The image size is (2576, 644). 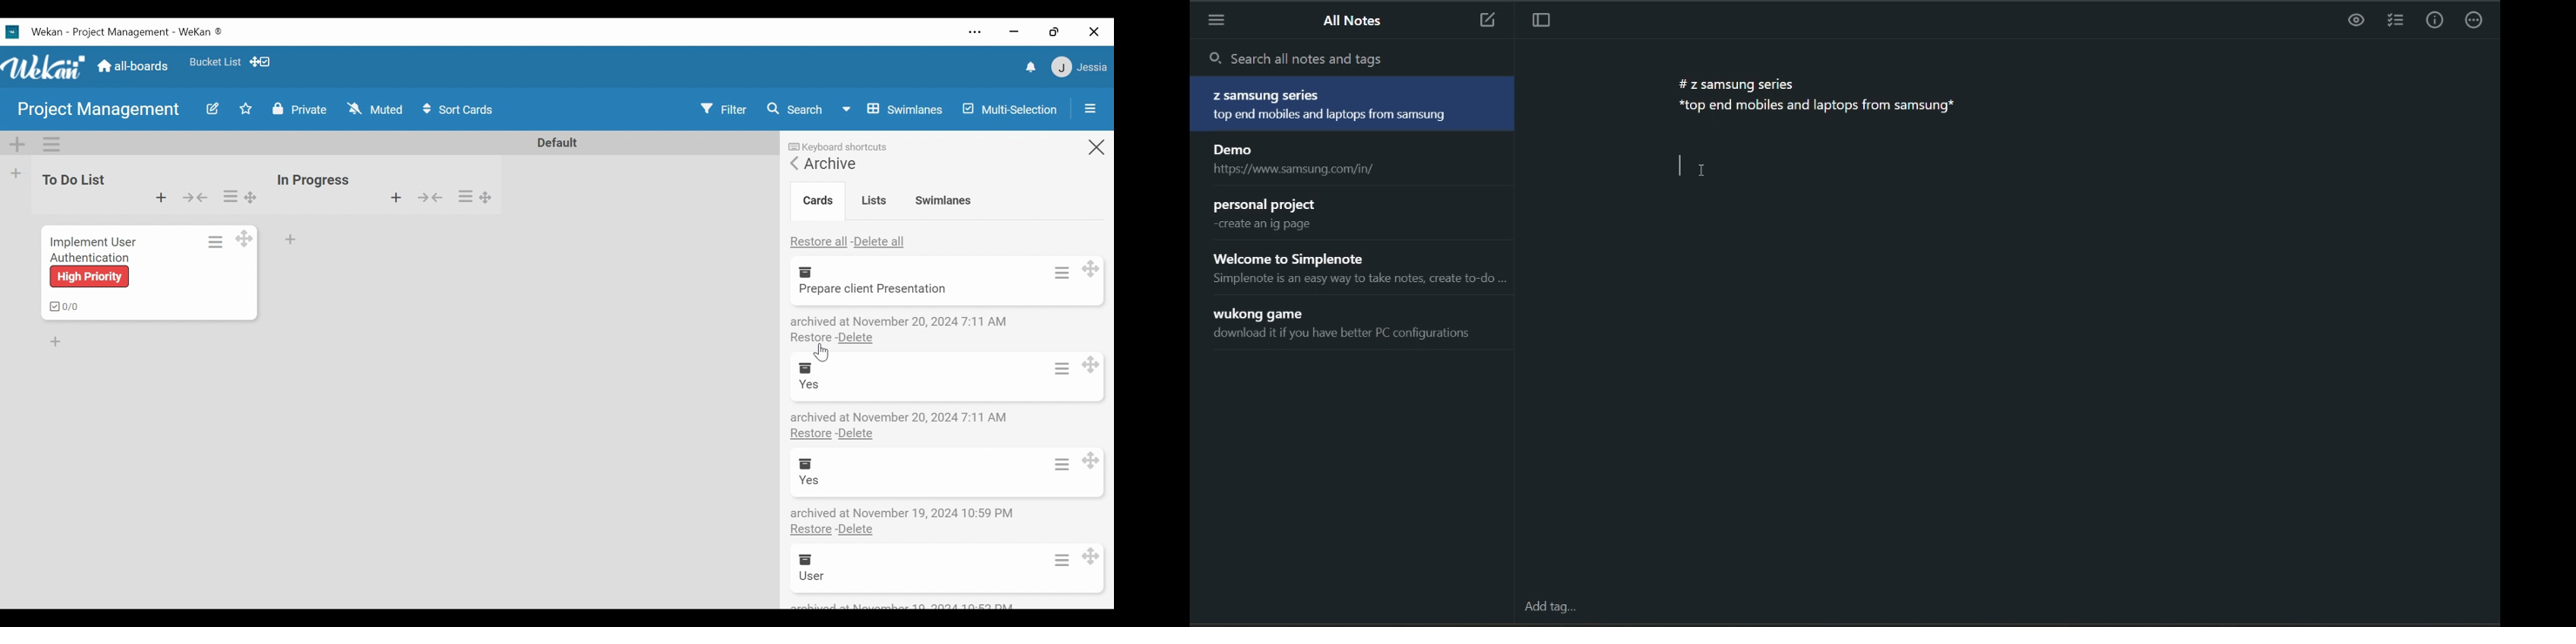 What do you see at coordinates (466, 195) in the screenshot?
I see `list Actions` at bounding box center [466, 195].